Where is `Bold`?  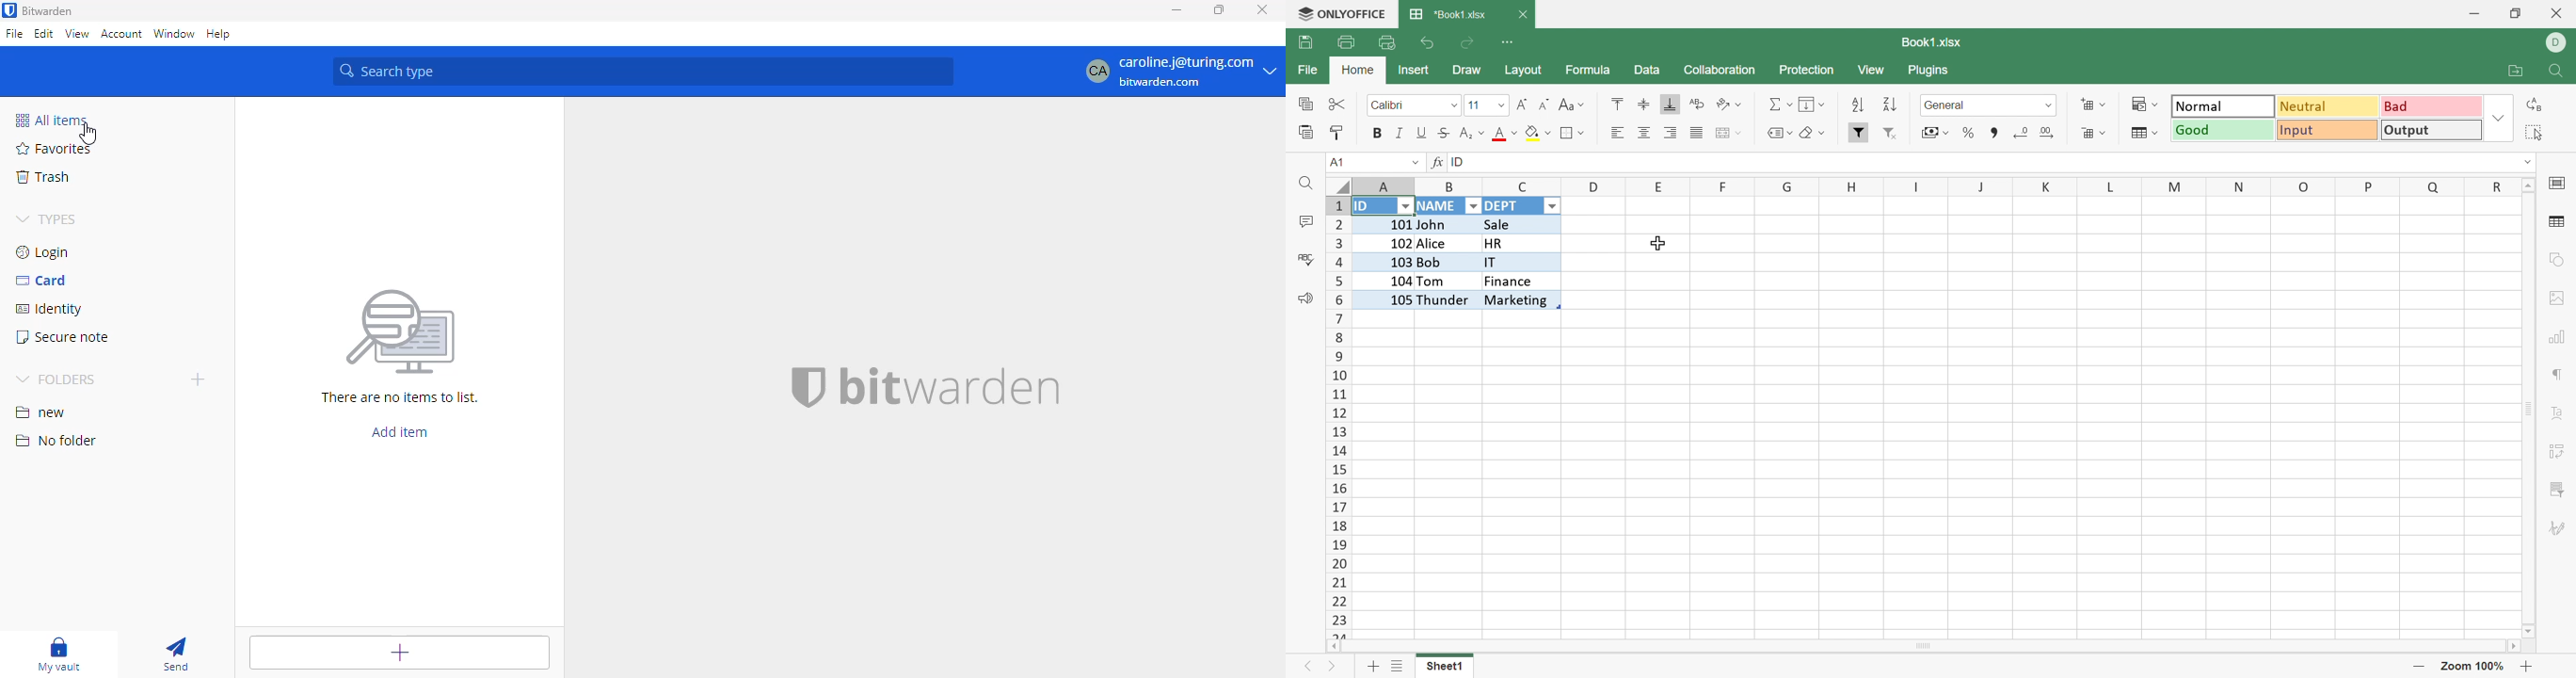
Bold is located at coordinates (1377, 135).